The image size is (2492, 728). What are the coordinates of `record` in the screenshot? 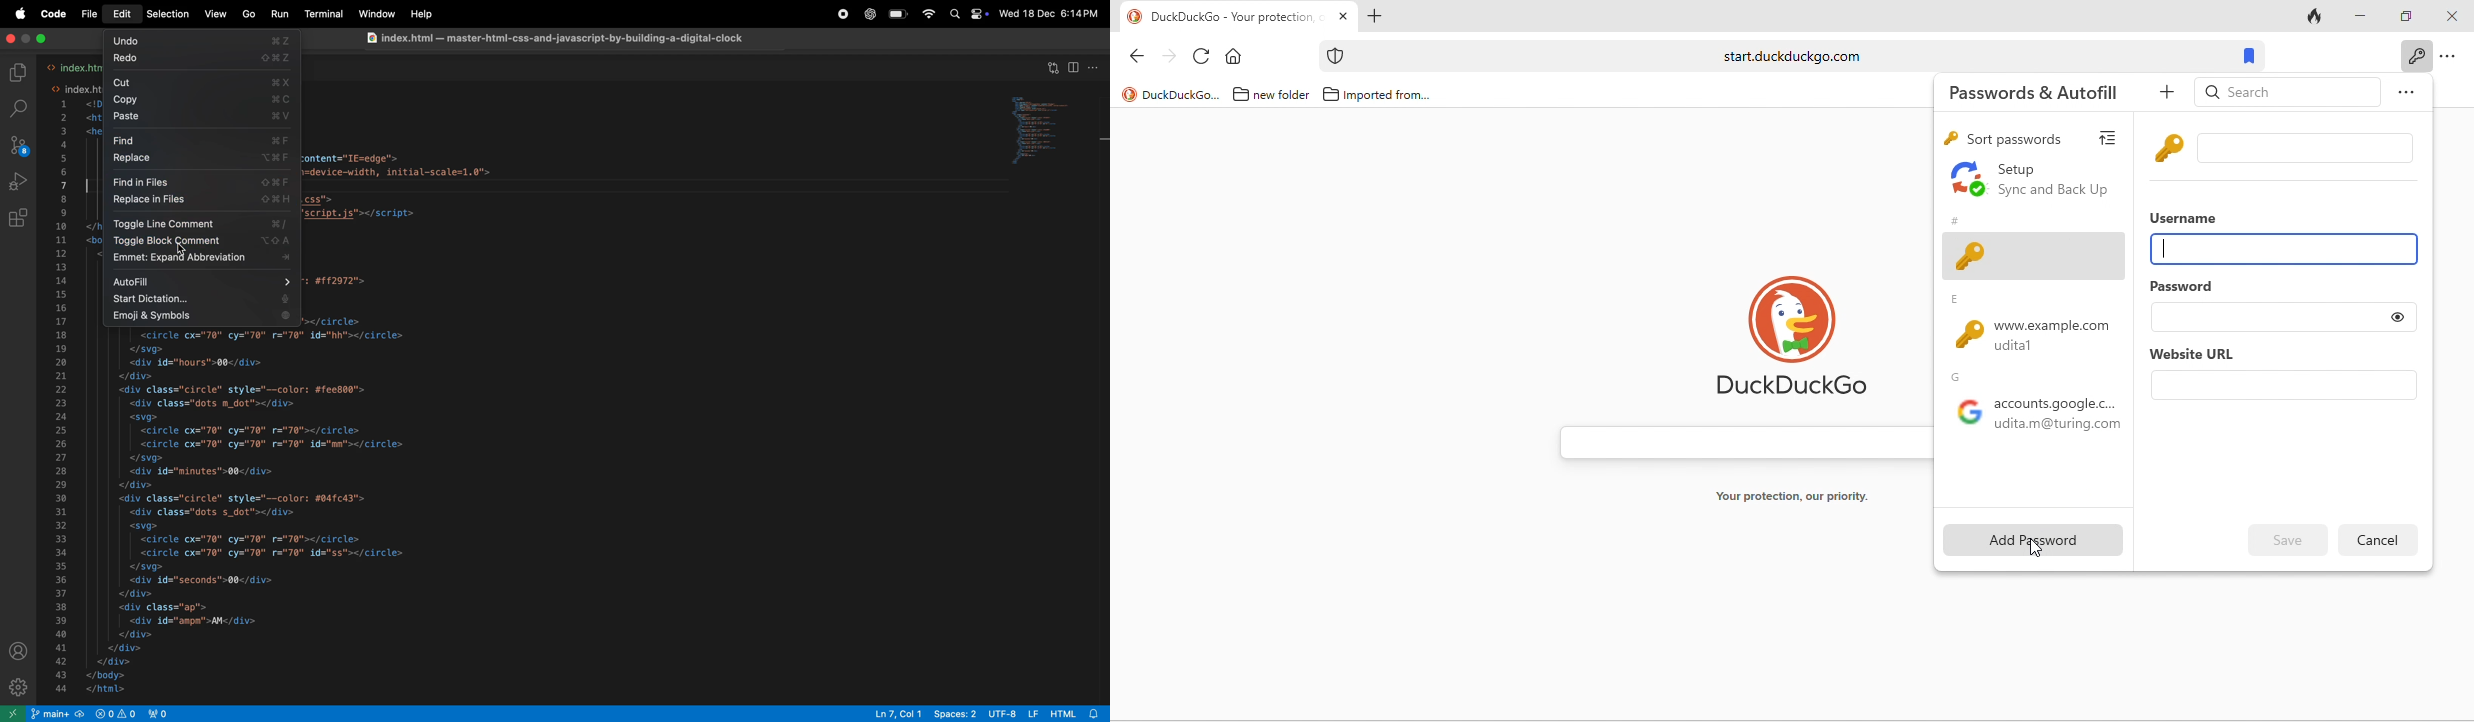 It's located at (843, 16).